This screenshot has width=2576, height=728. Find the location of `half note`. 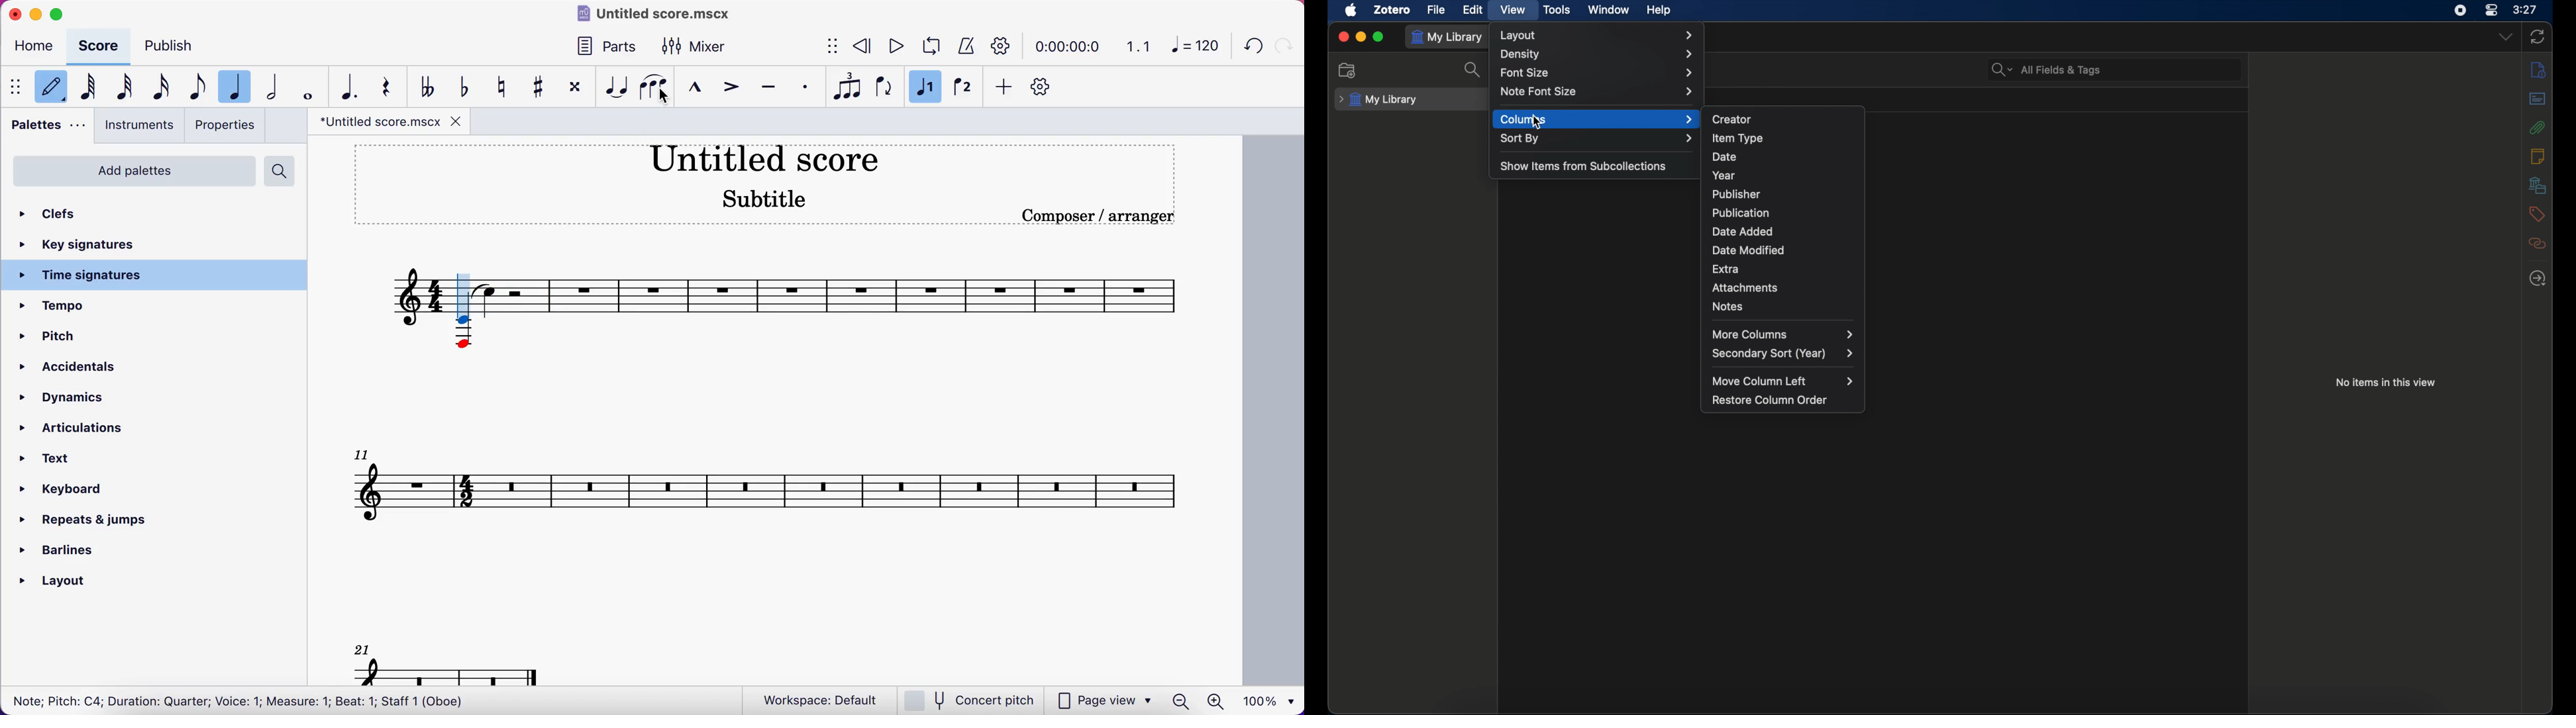

half note is located at coordinates (275, 85).